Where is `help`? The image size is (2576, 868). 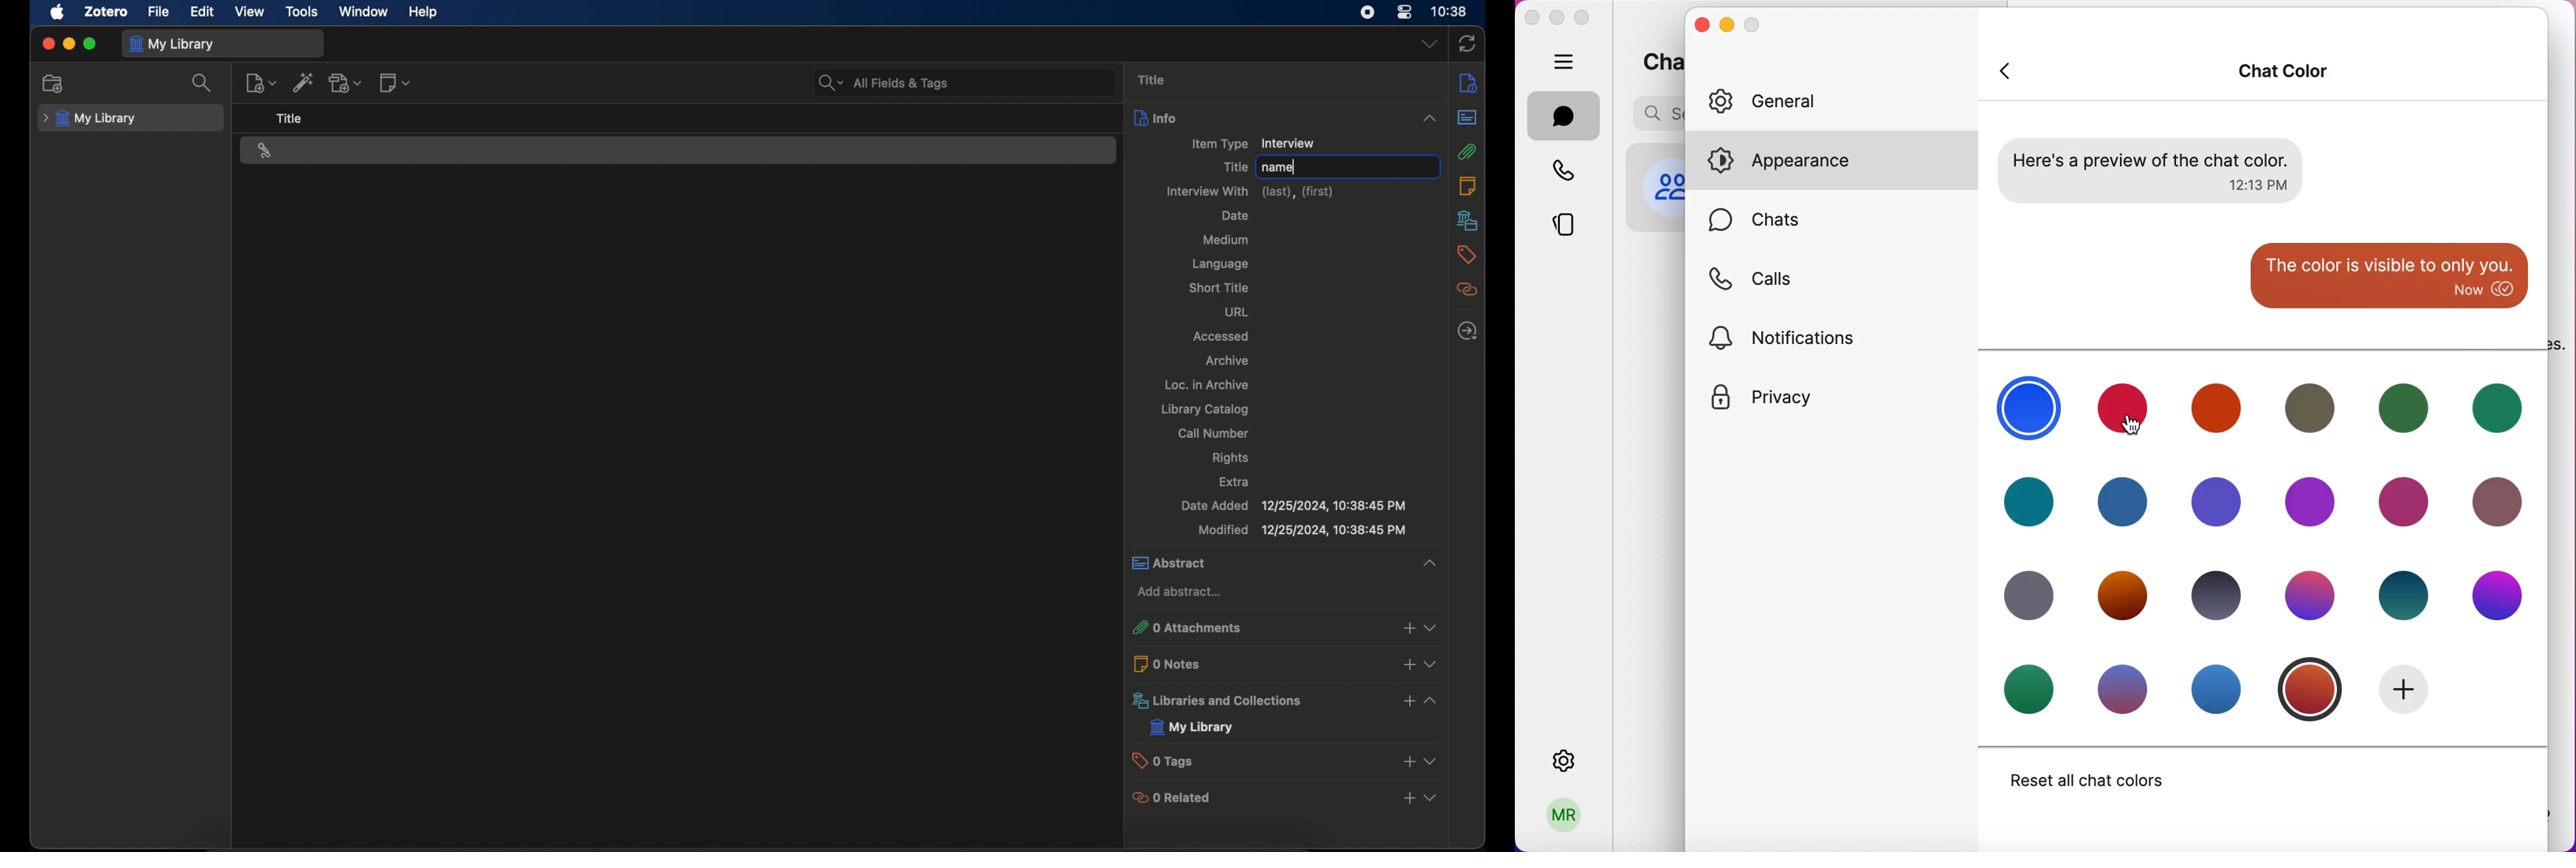 help is located at coordinates (424, 13).